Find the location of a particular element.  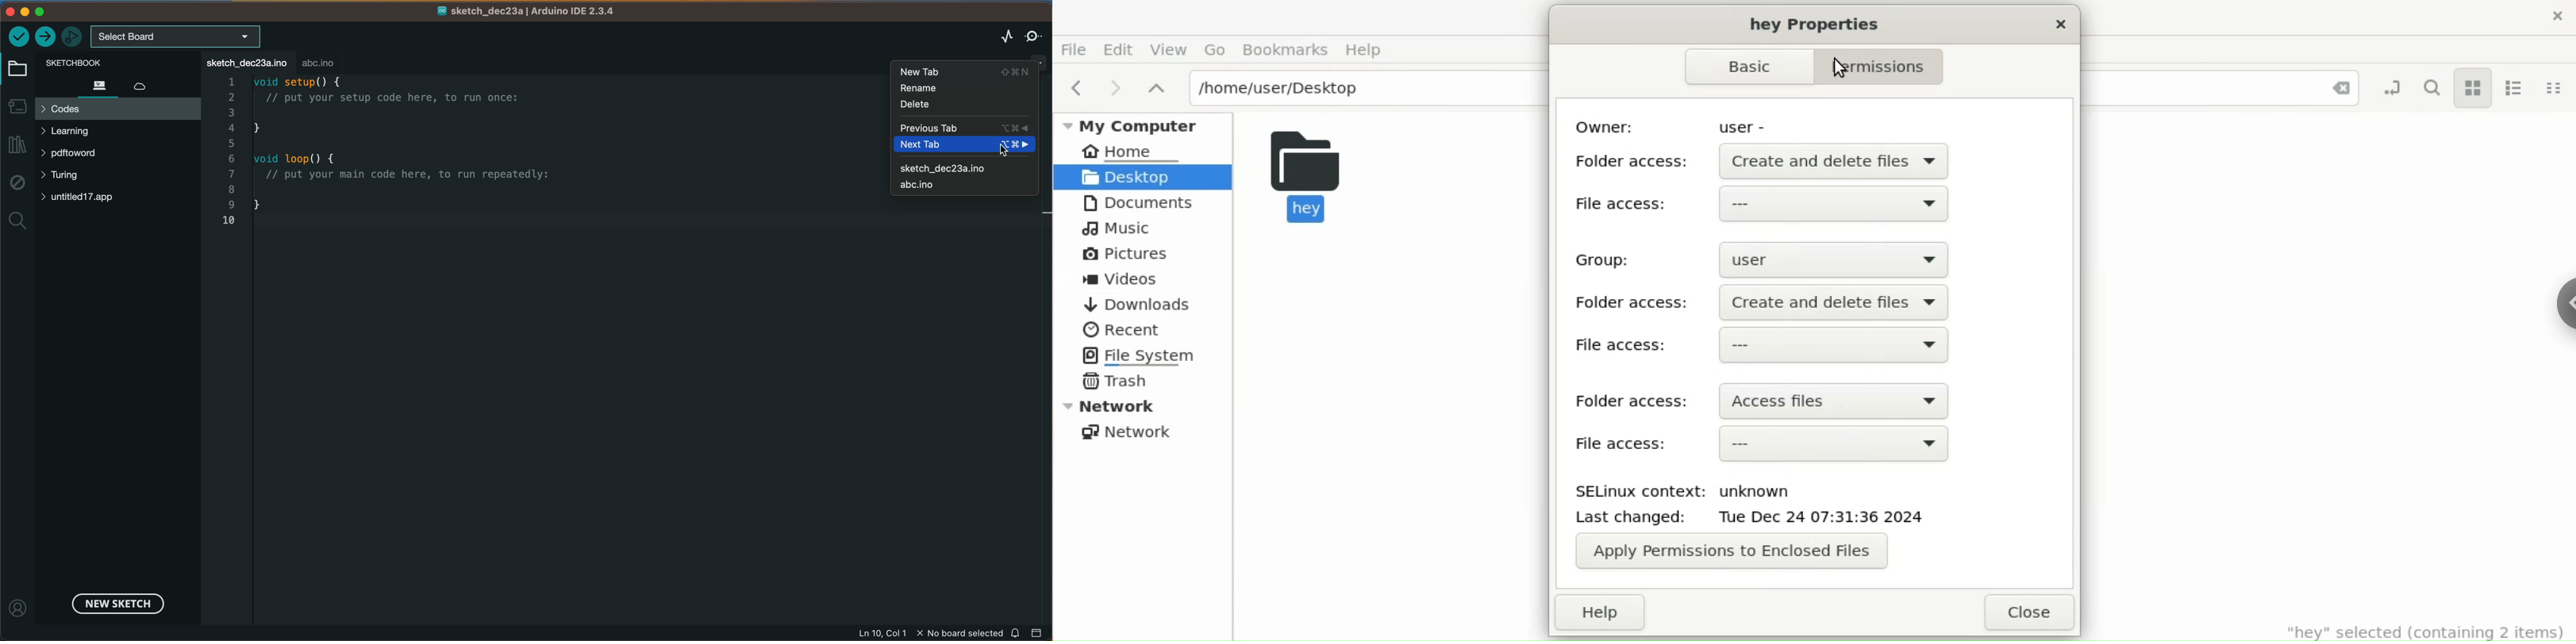

Owner is located at coordinates (1613, 120).